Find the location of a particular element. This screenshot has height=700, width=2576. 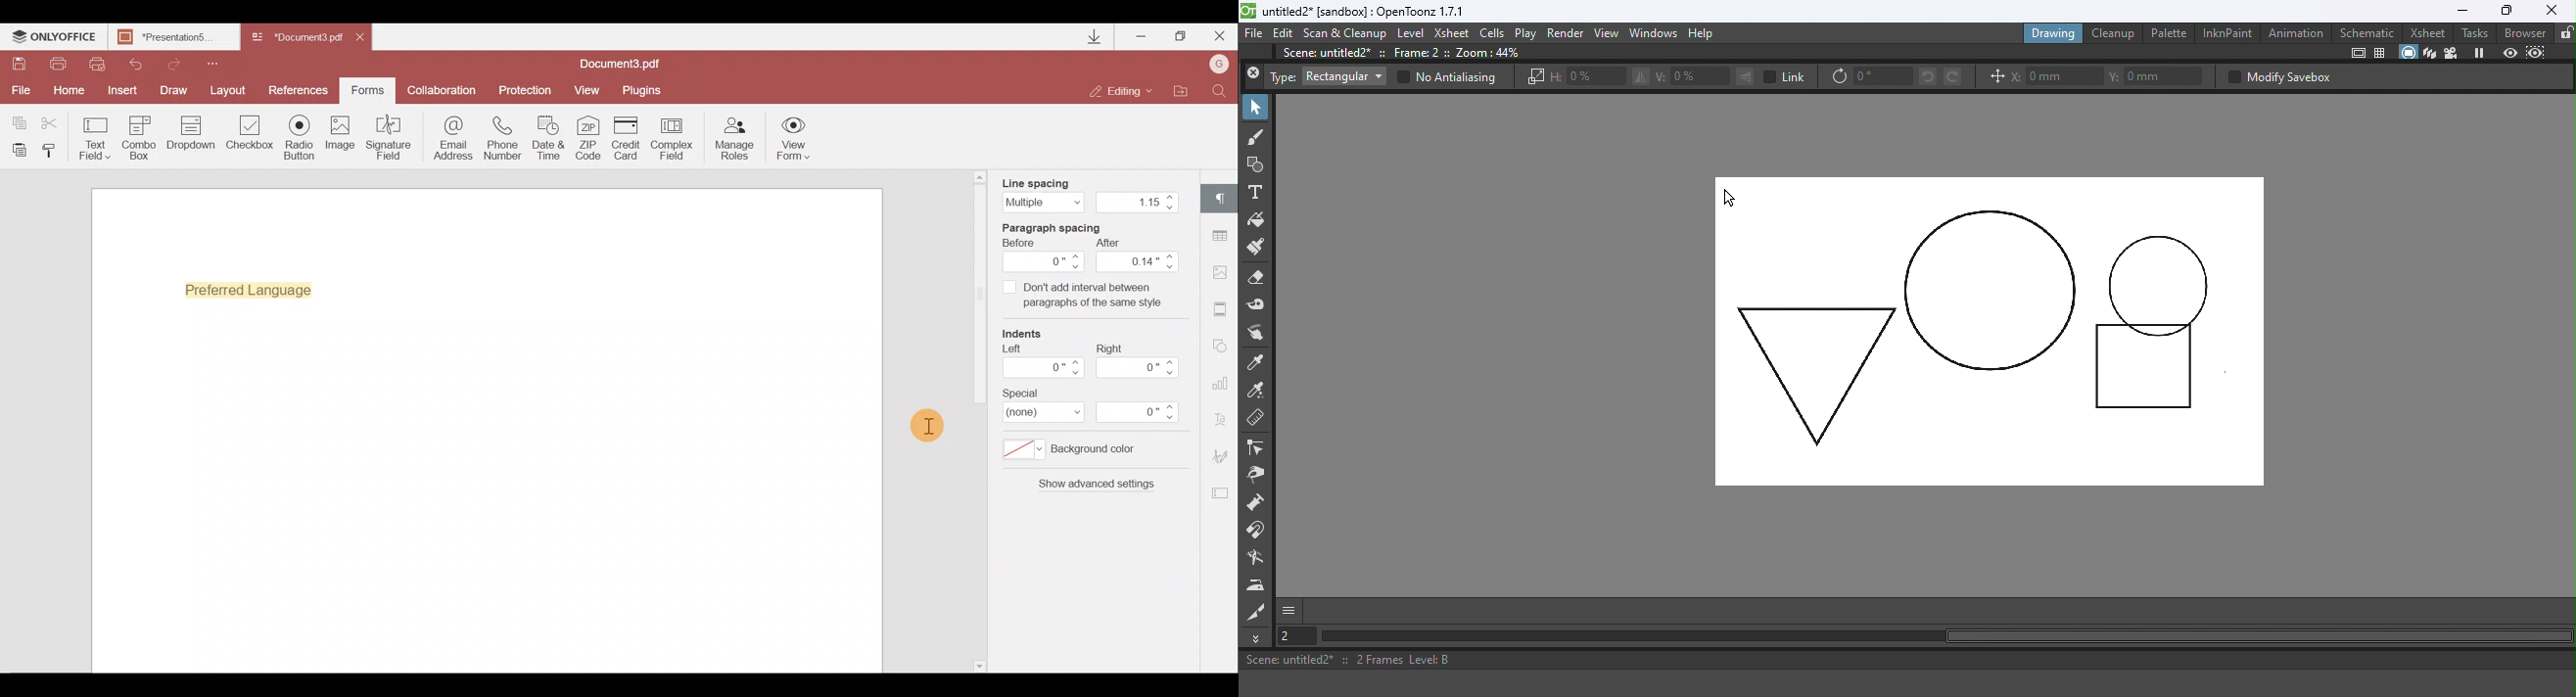

Cutter tool is located at coordinates (1256, 612).